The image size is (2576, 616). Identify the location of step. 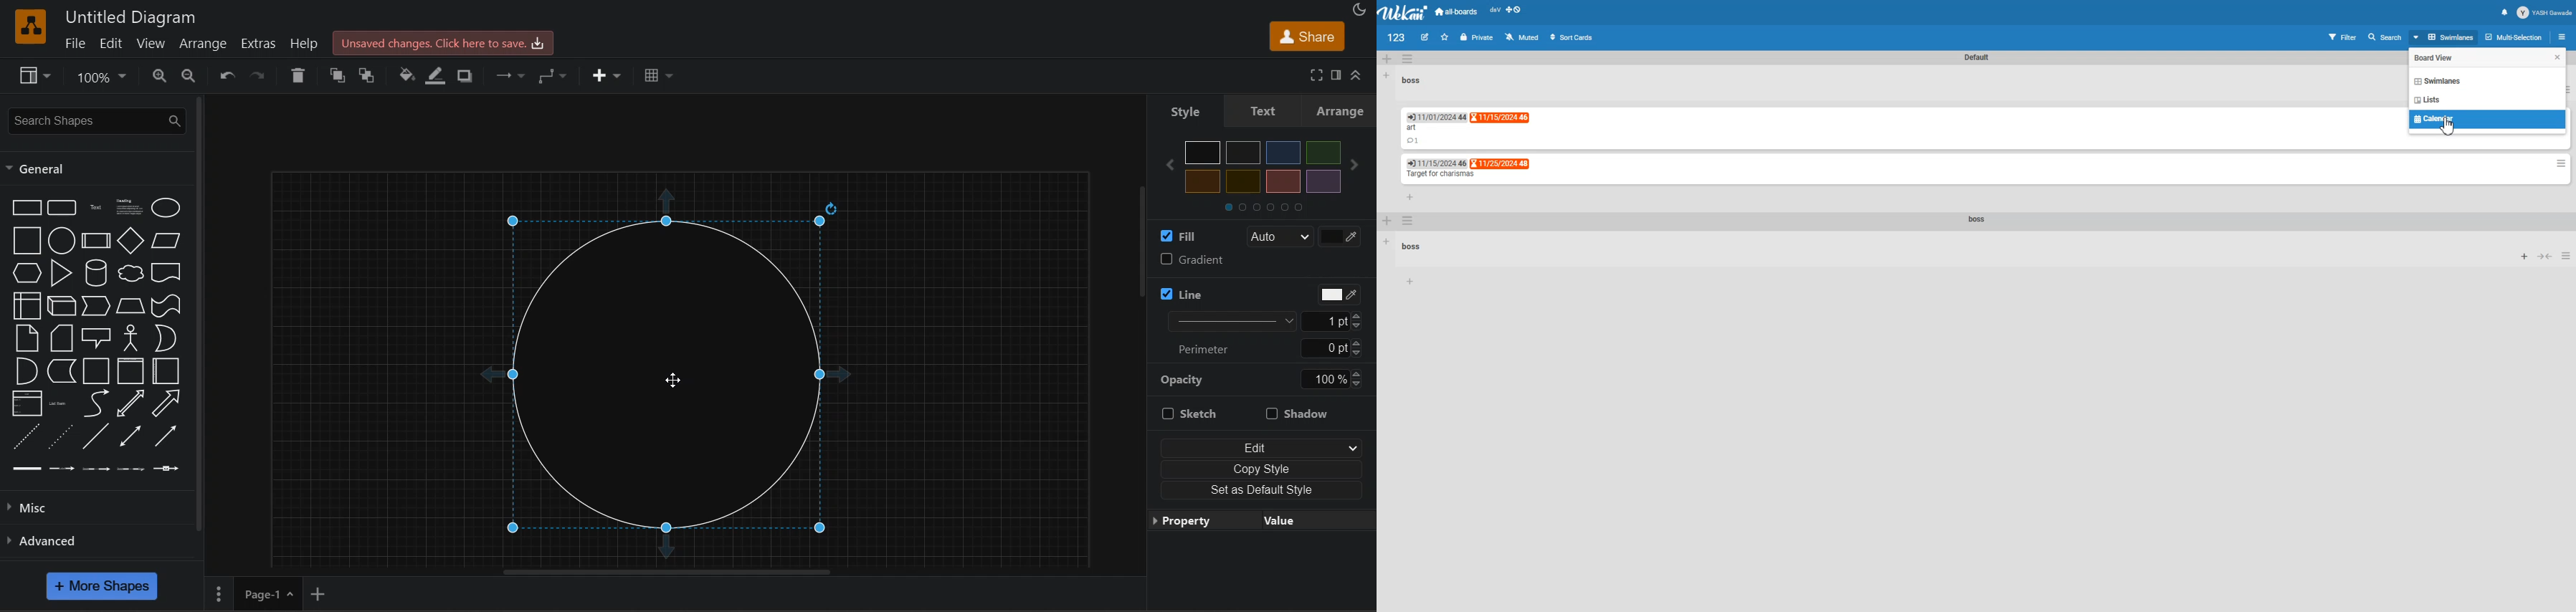
(95, 309).